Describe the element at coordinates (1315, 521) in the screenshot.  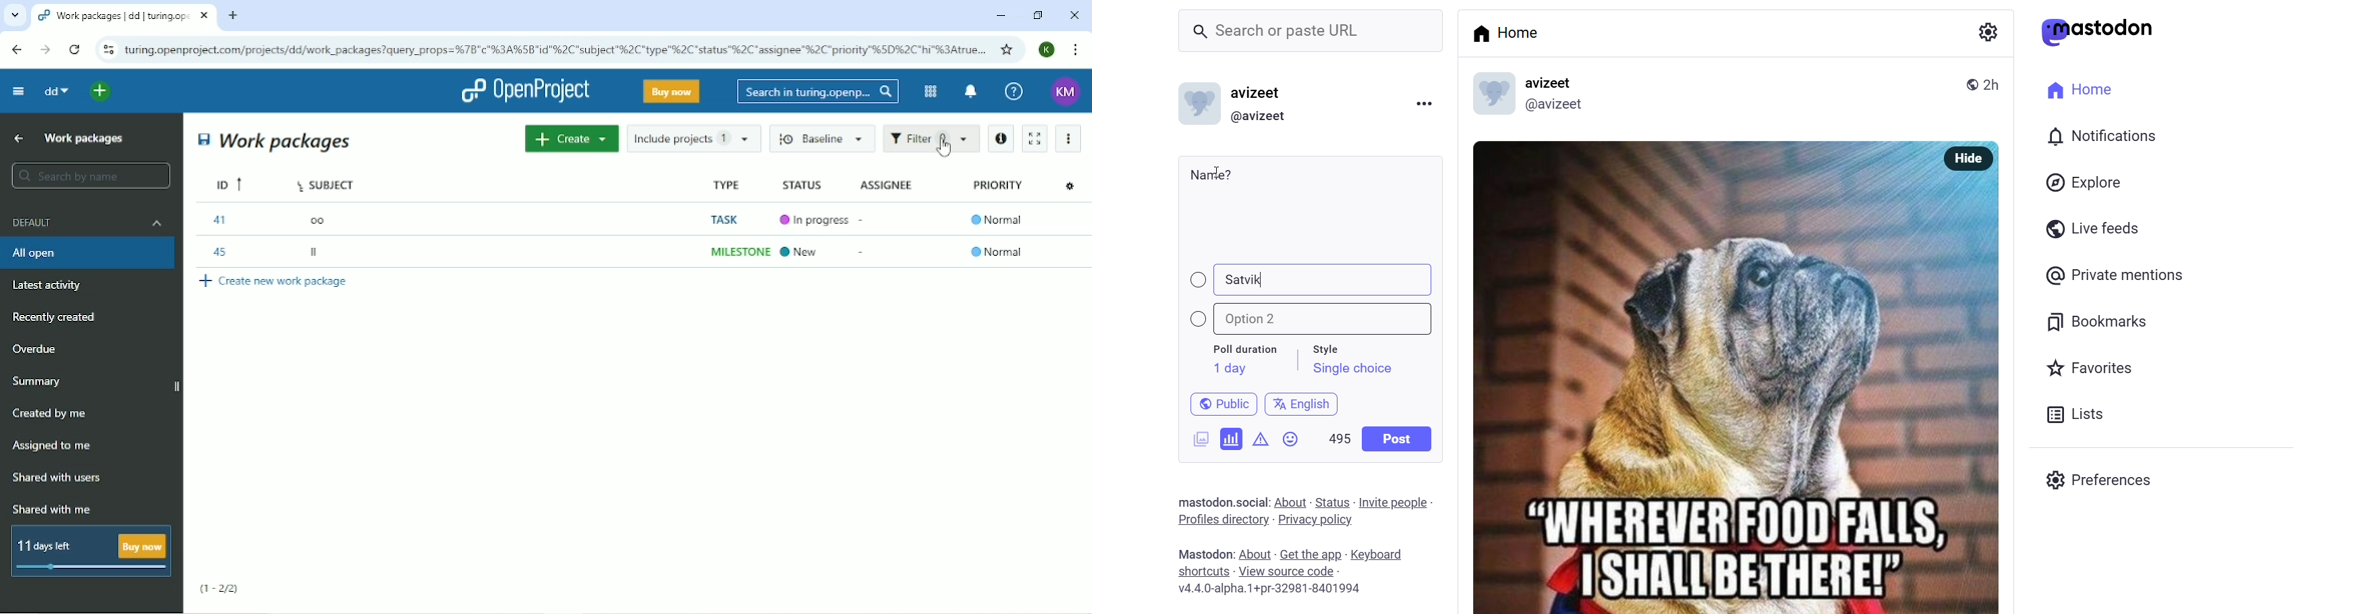
I see `privacy policy` at that location.